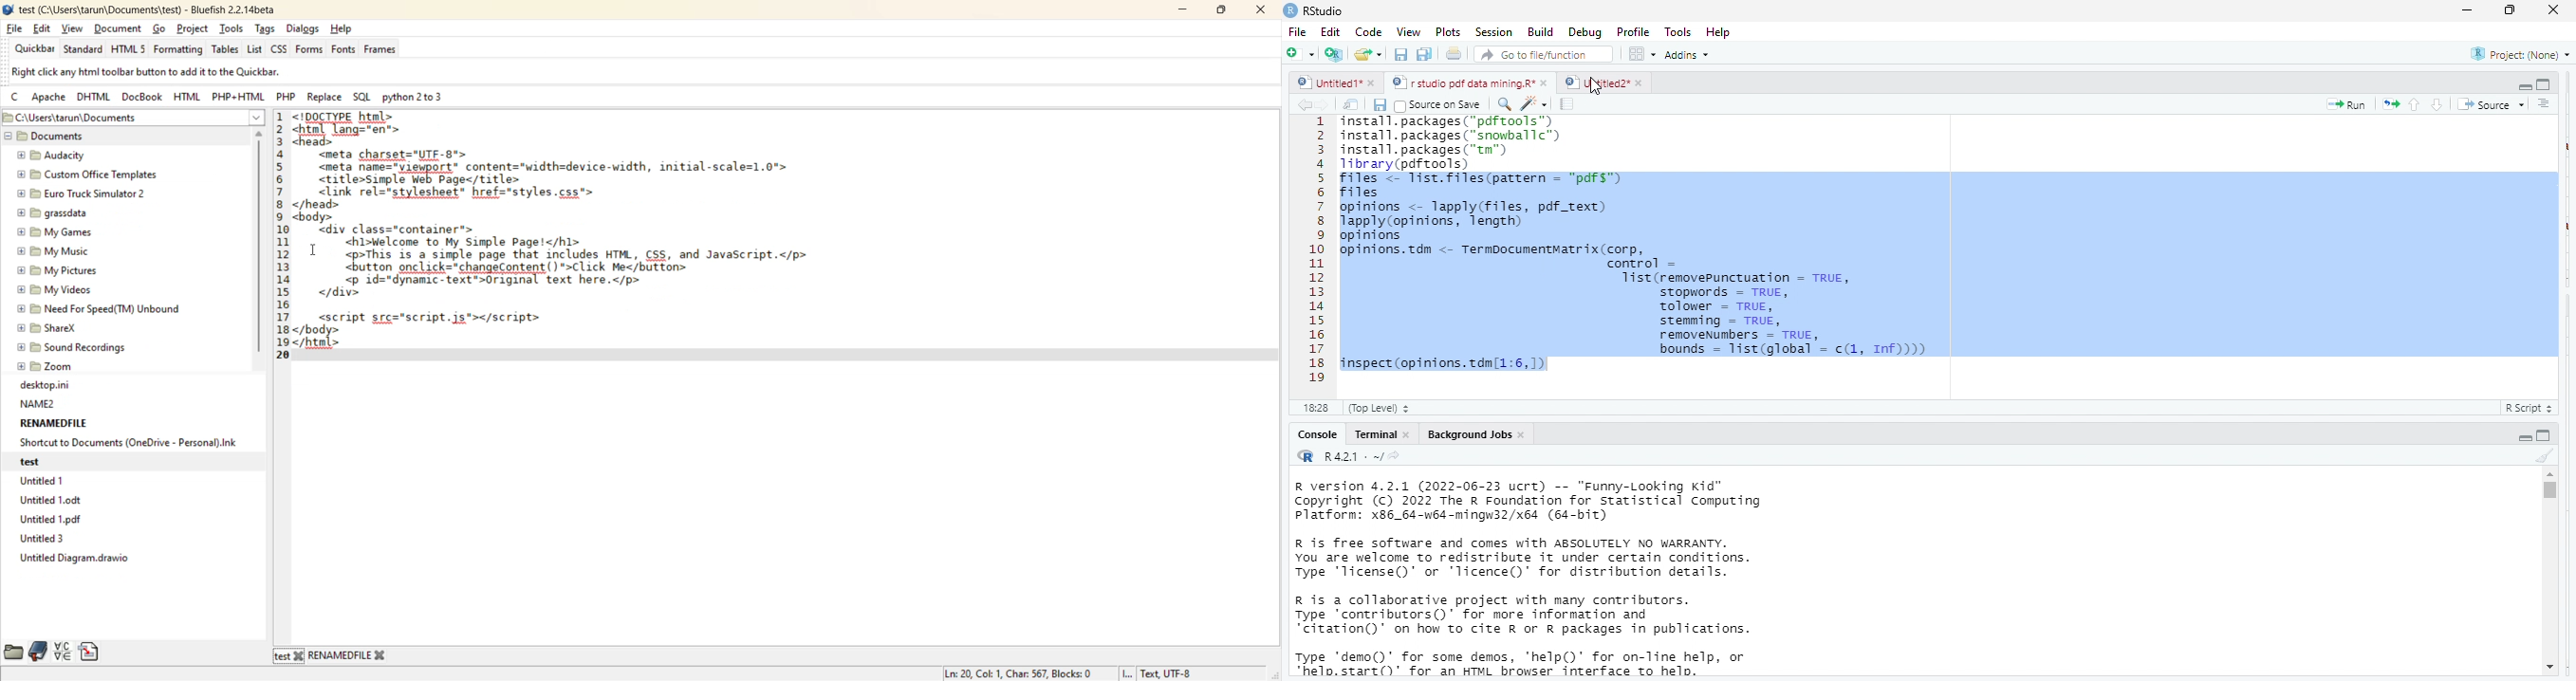  What do you see at coordinates (64, 653) in the screenshot?
I see `charmap` at bounding box center [64, 653].